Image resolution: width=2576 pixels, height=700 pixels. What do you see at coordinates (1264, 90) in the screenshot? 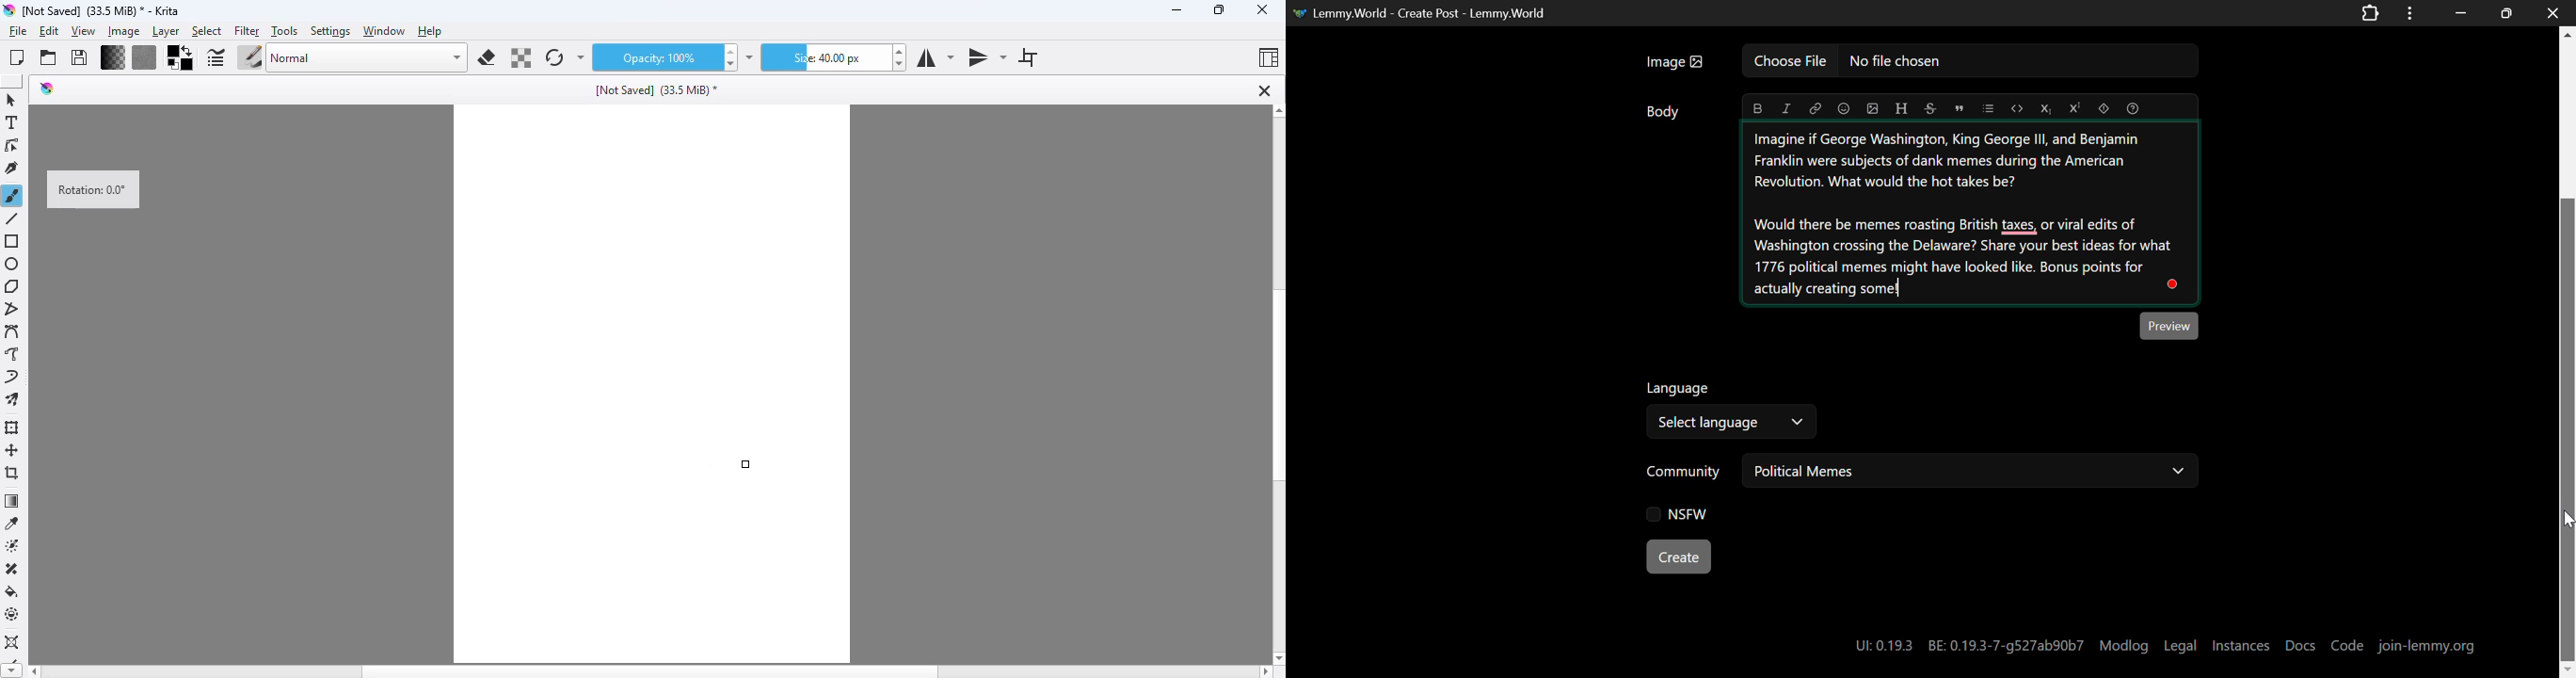
I see `close tab` at bounding box center [1264, 90].